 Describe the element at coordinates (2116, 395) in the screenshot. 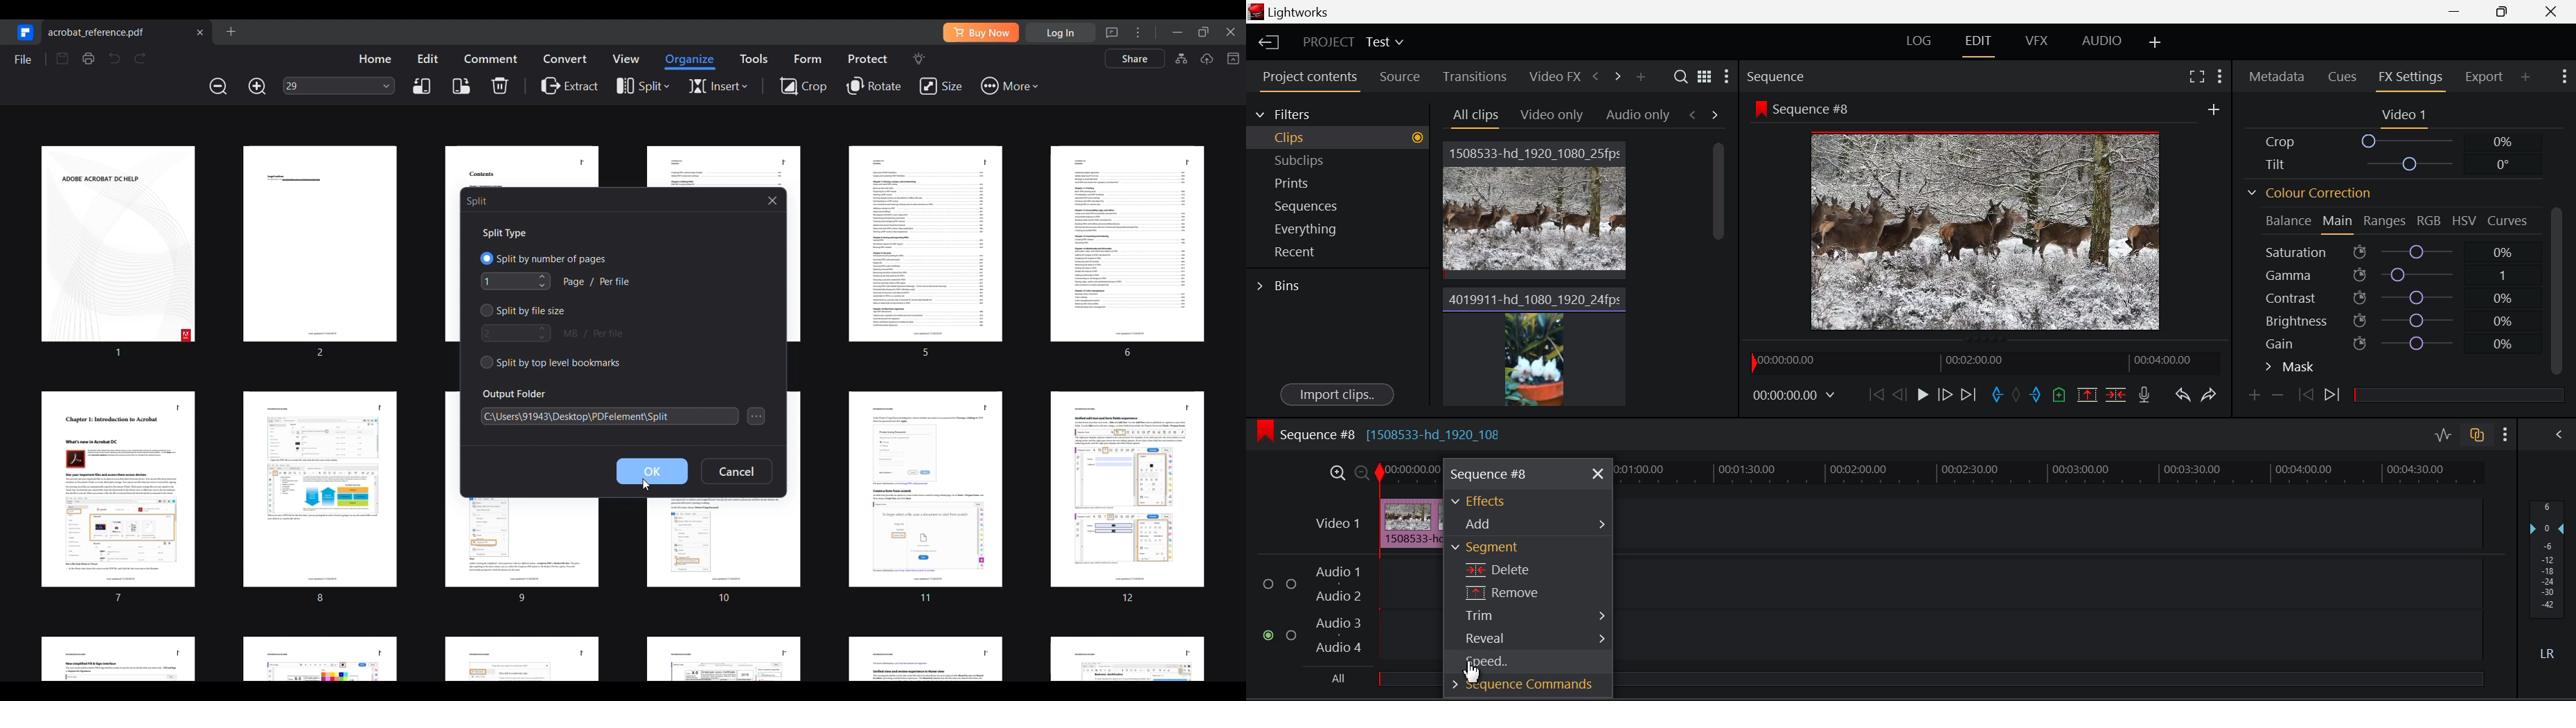

I see `Delete/Cut` at that location.